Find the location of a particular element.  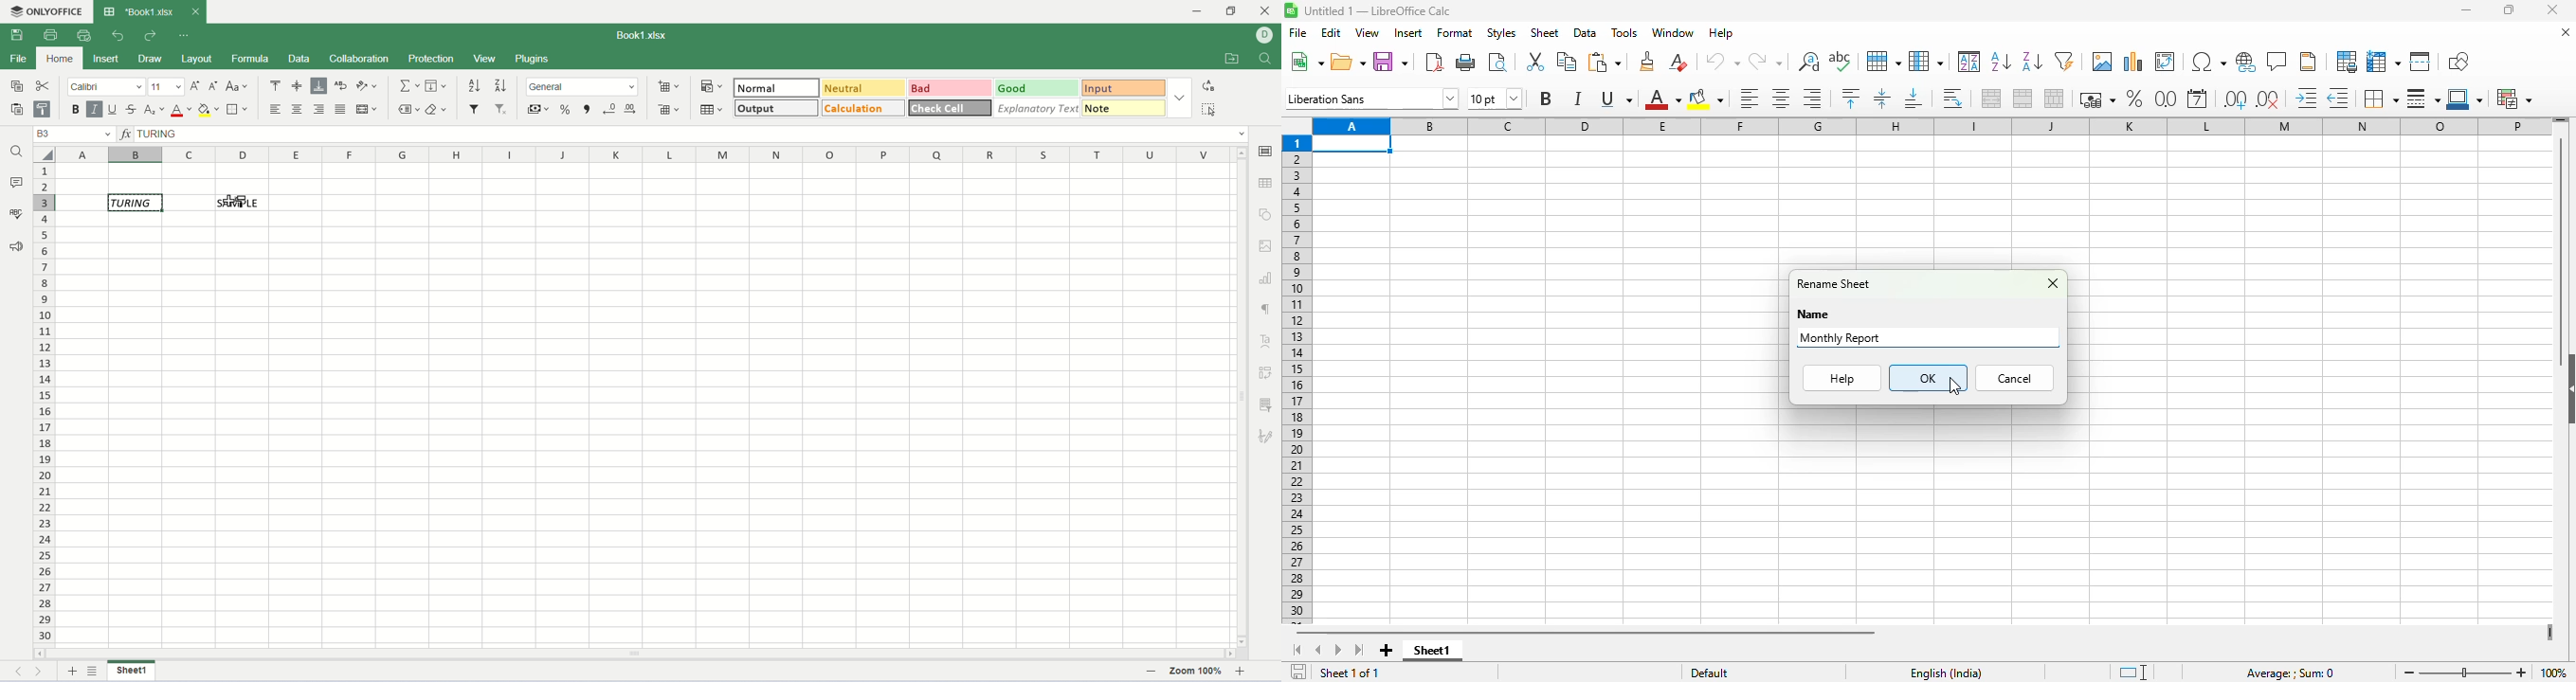

find and replace is located at coordinates (1808, 62).